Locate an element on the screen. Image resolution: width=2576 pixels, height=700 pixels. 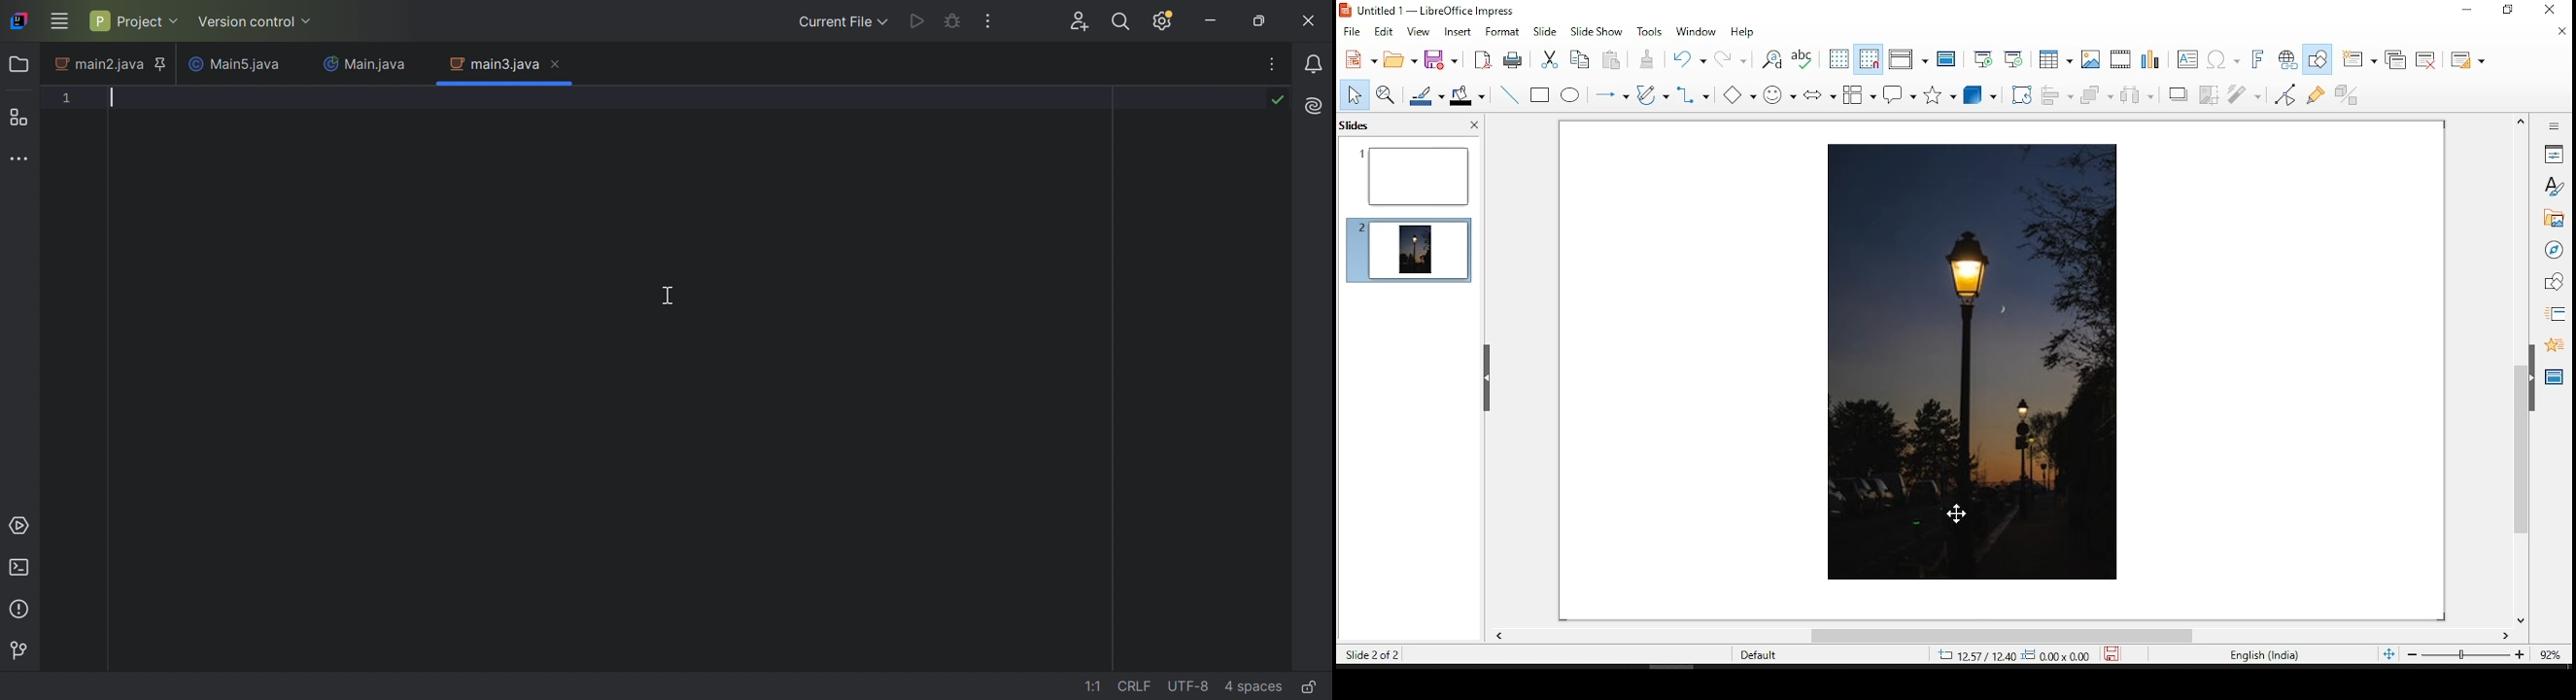
special characters is located at coordinates (2222, 59).